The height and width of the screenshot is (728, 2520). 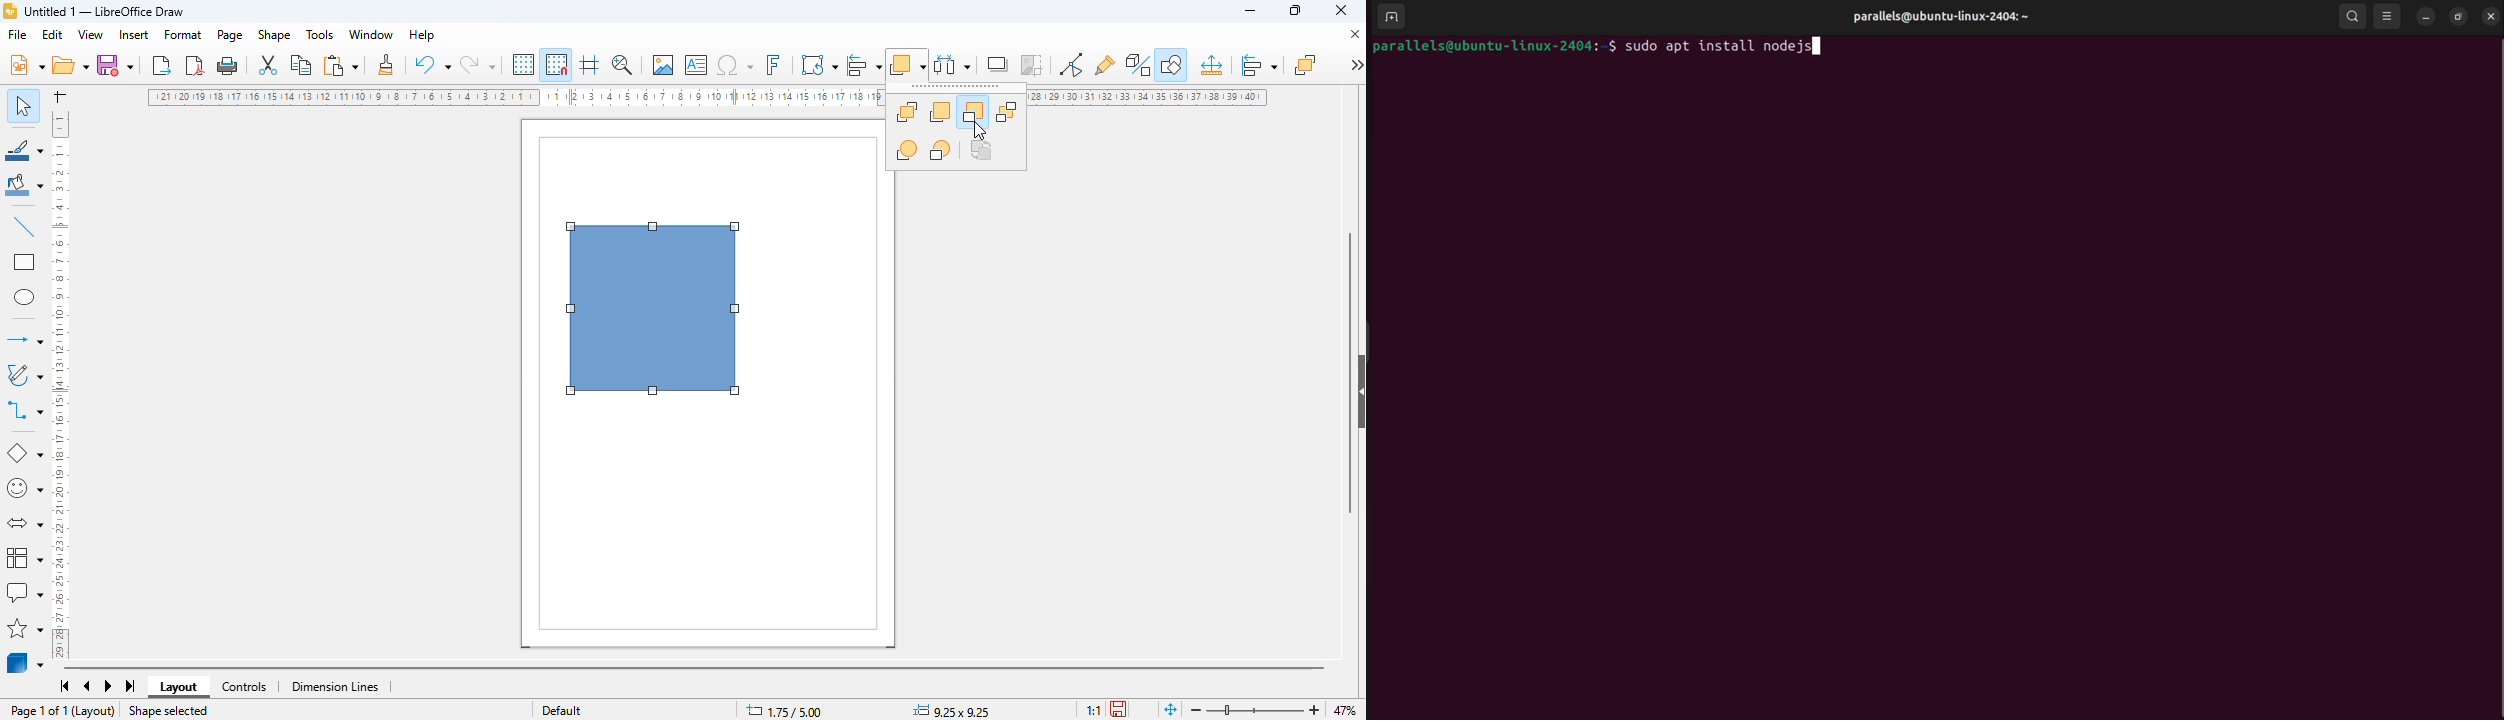 What do you see at coordinates (25, 556) in the screenshot?
I see `flowchart` at bounding box center [25, 556].